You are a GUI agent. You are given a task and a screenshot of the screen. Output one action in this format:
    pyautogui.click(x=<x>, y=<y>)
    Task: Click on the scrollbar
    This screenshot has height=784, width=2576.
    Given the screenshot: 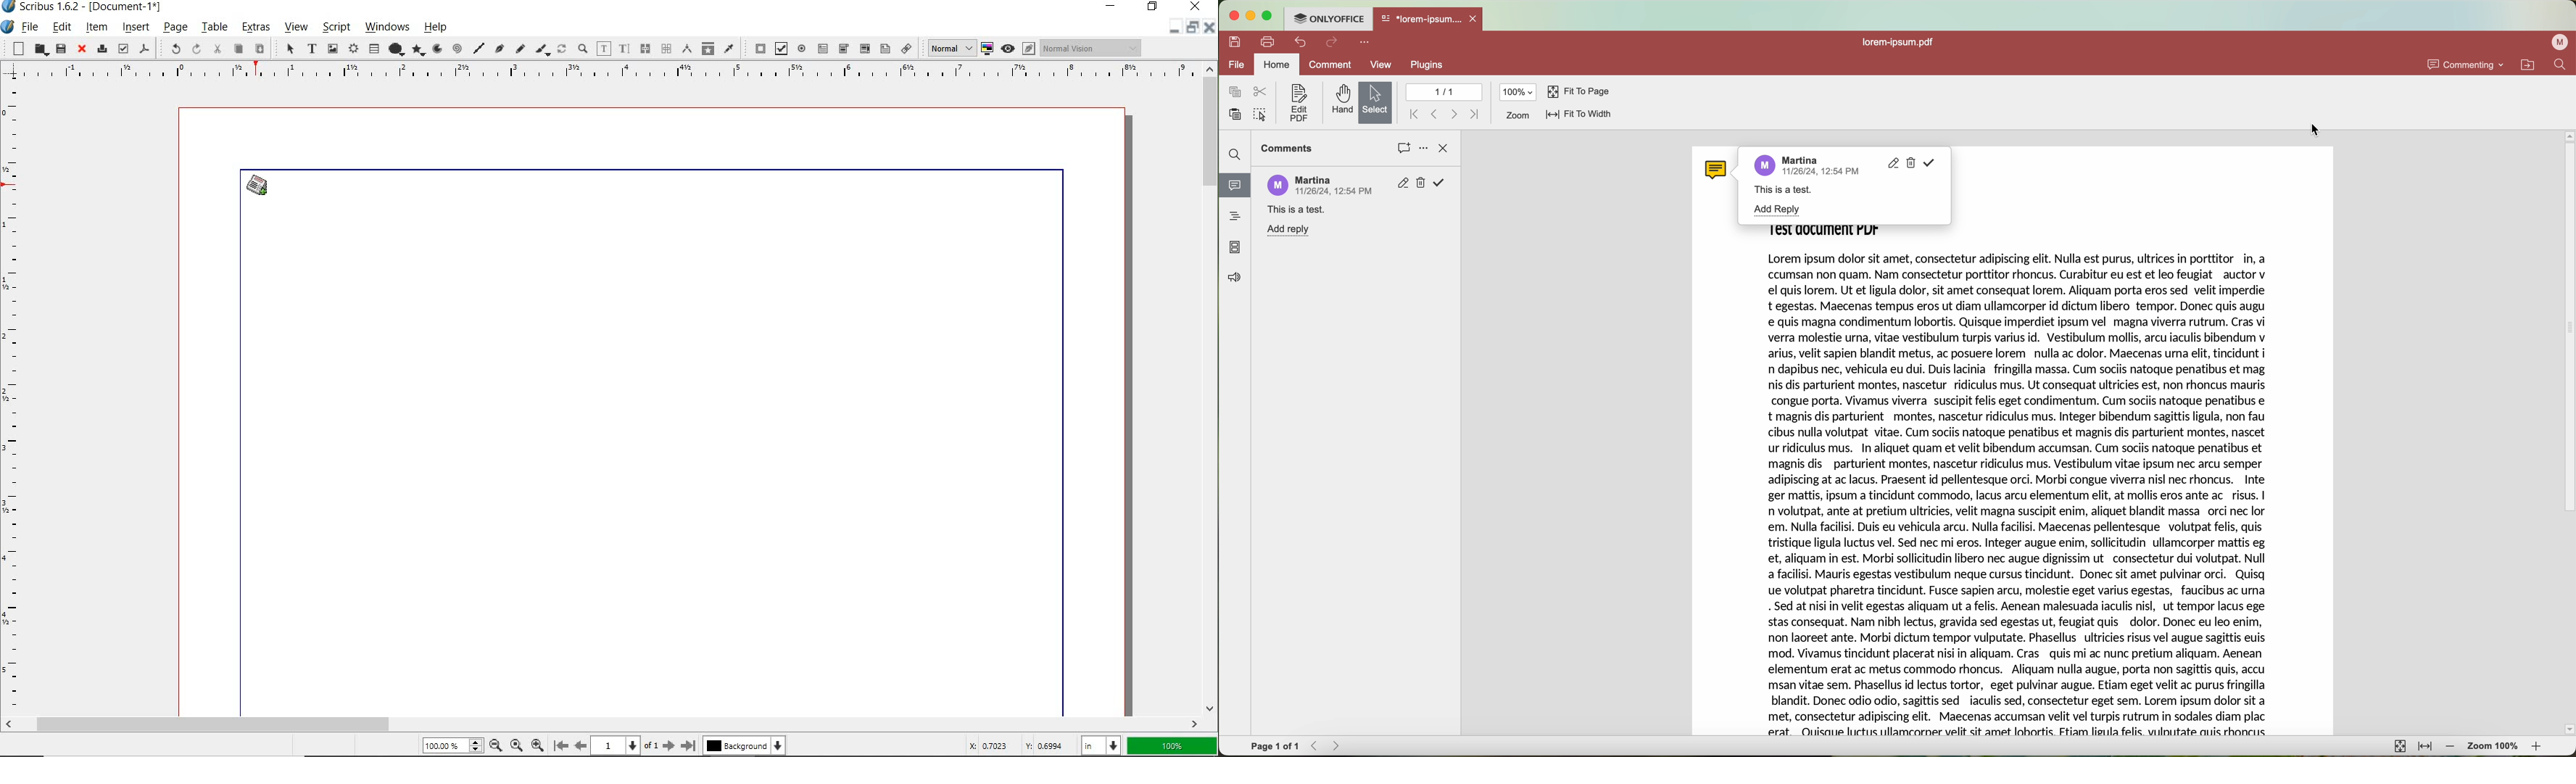 What is the action you would take?
    pyautogui.click(x=602, y=726)
    